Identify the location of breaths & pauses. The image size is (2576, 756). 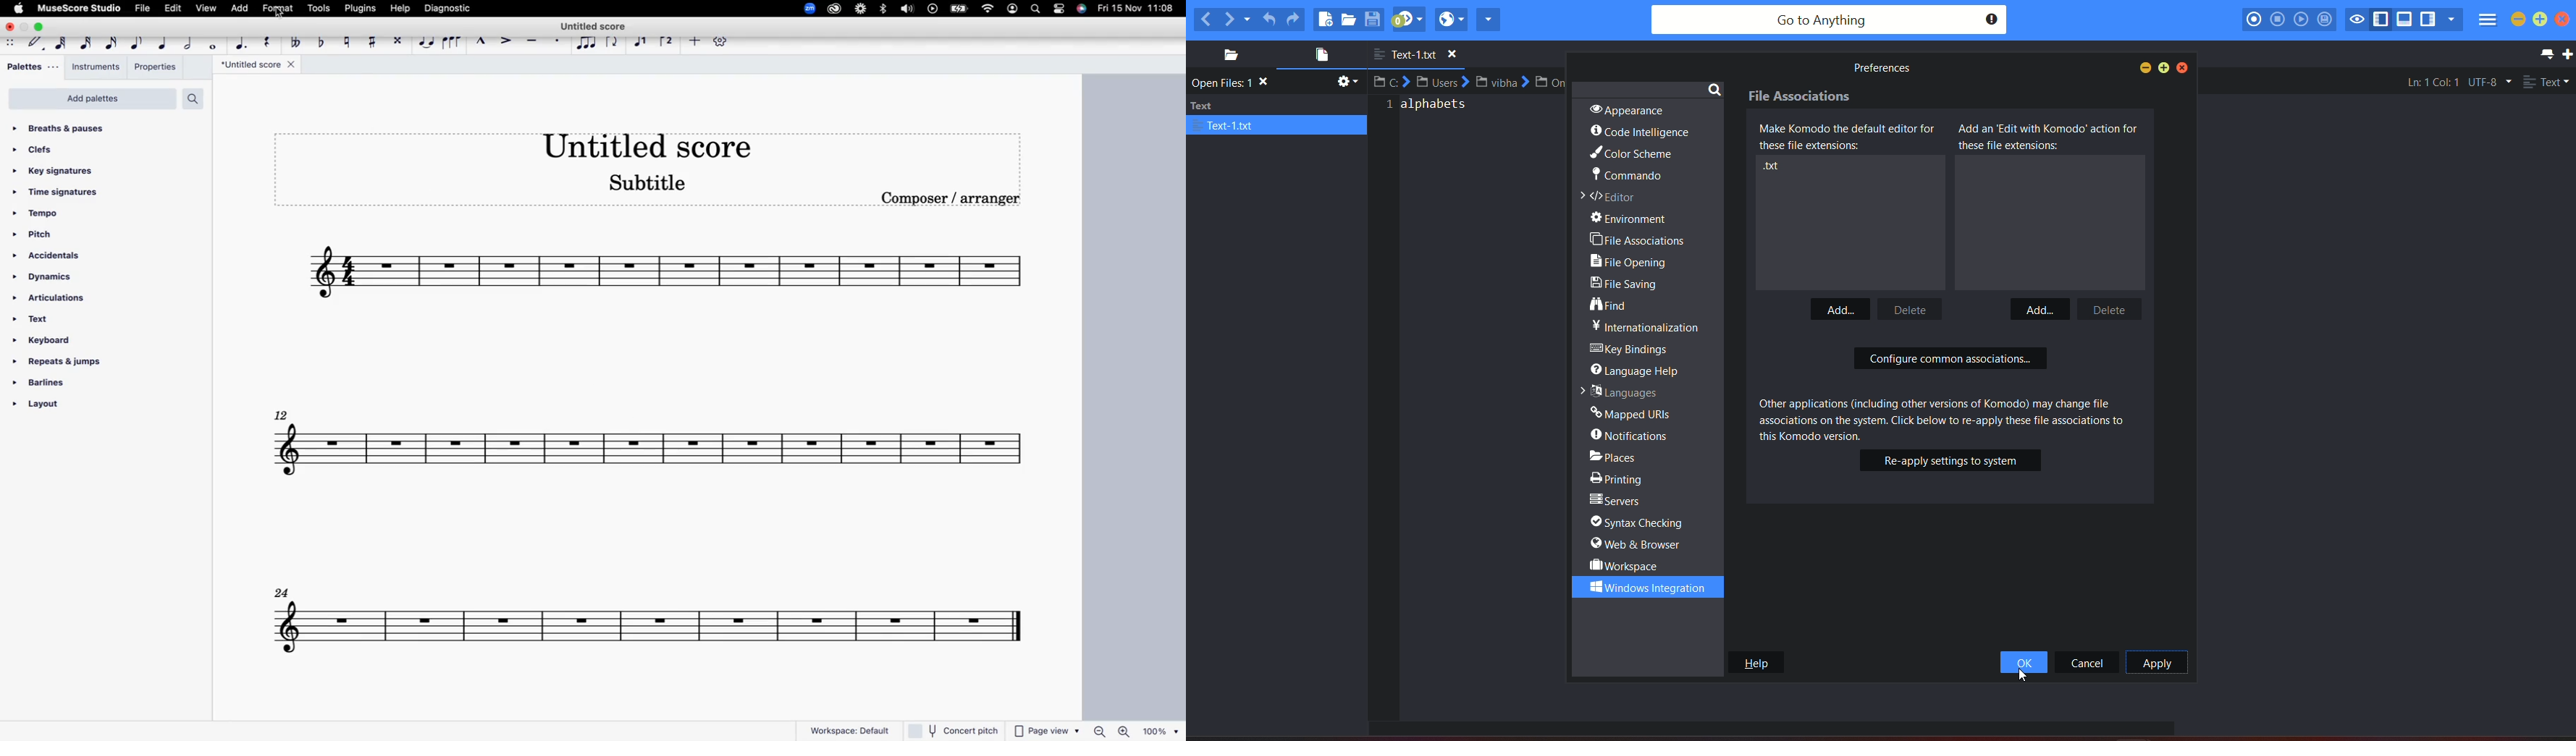
(68, 128).